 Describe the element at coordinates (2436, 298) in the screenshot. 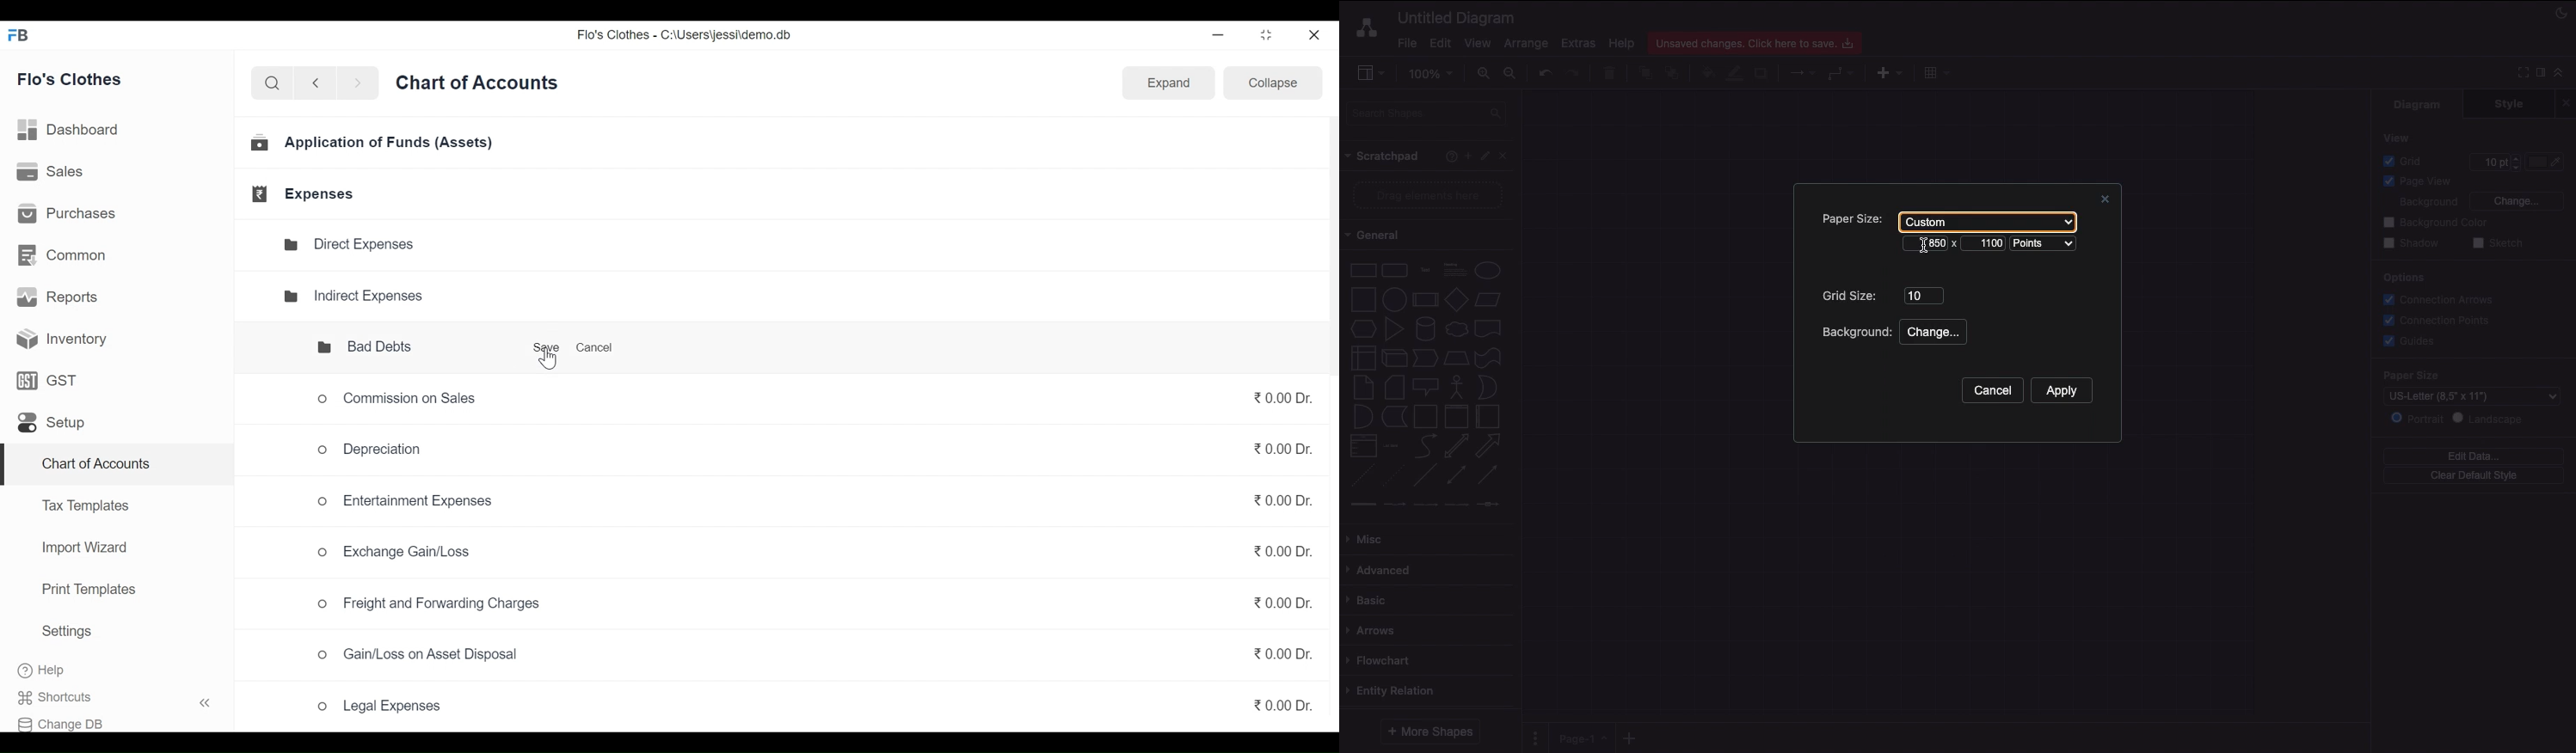

I see `Correction arrows` at that location.